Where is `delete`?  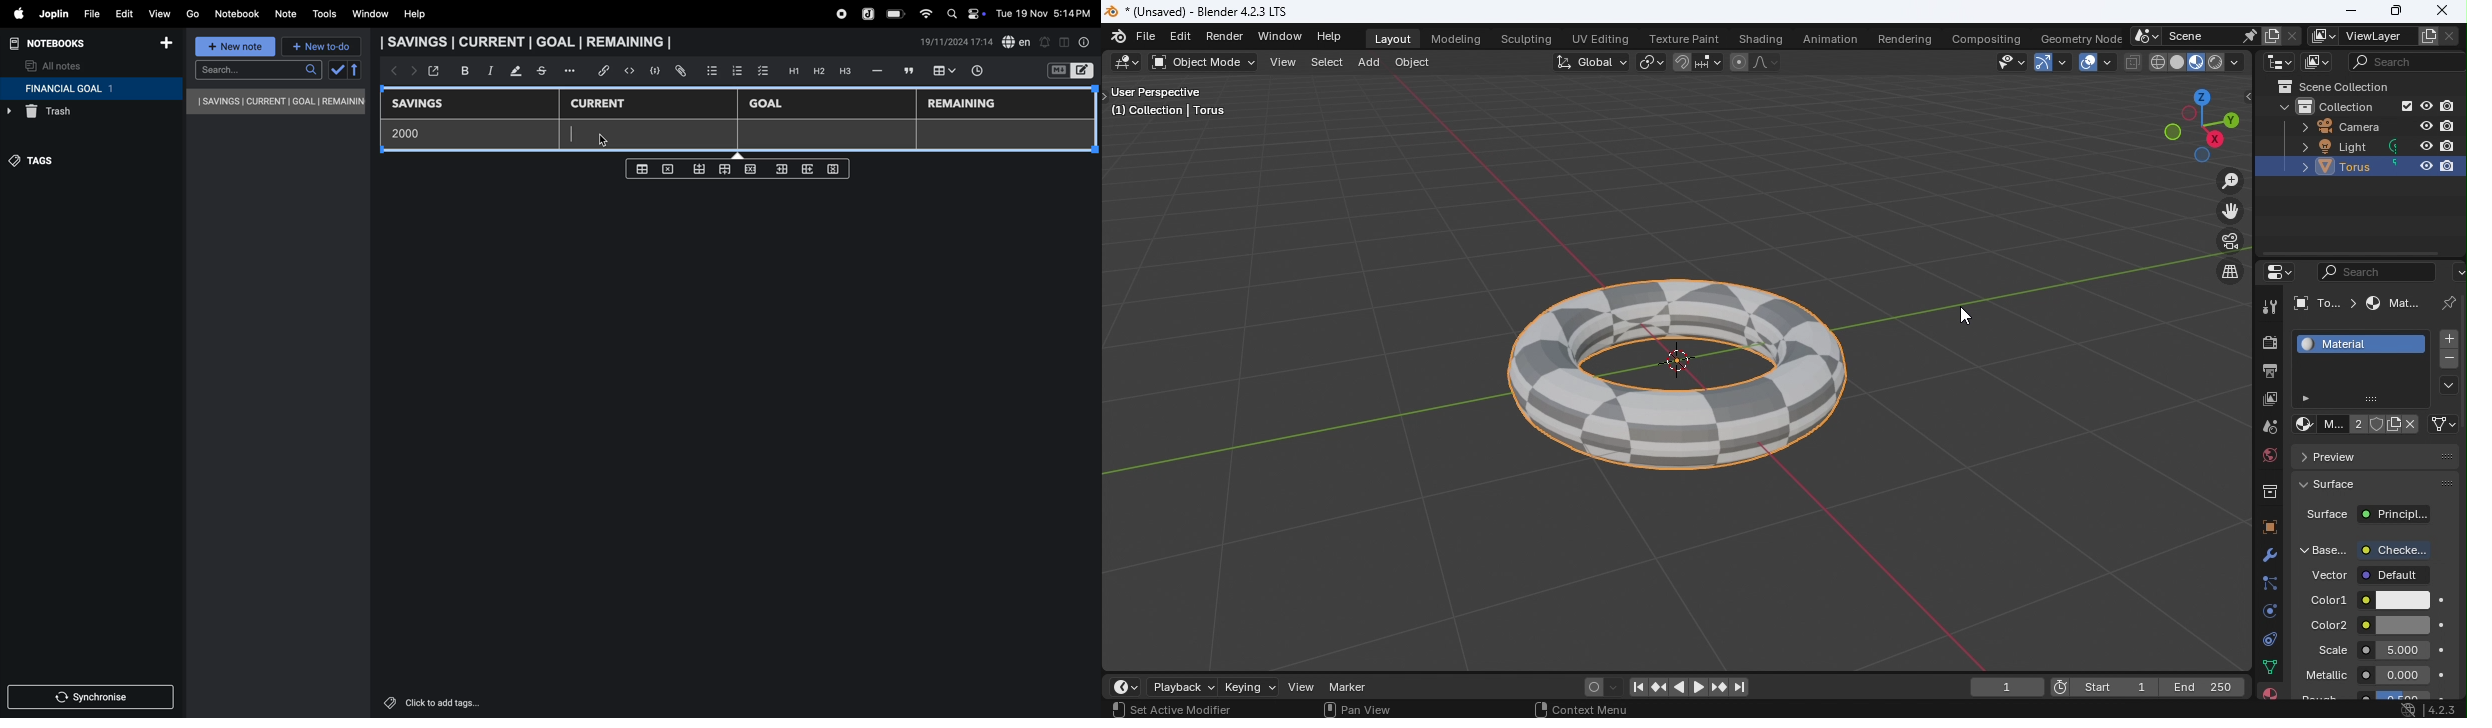
delete is located at coordinates (670, 168).